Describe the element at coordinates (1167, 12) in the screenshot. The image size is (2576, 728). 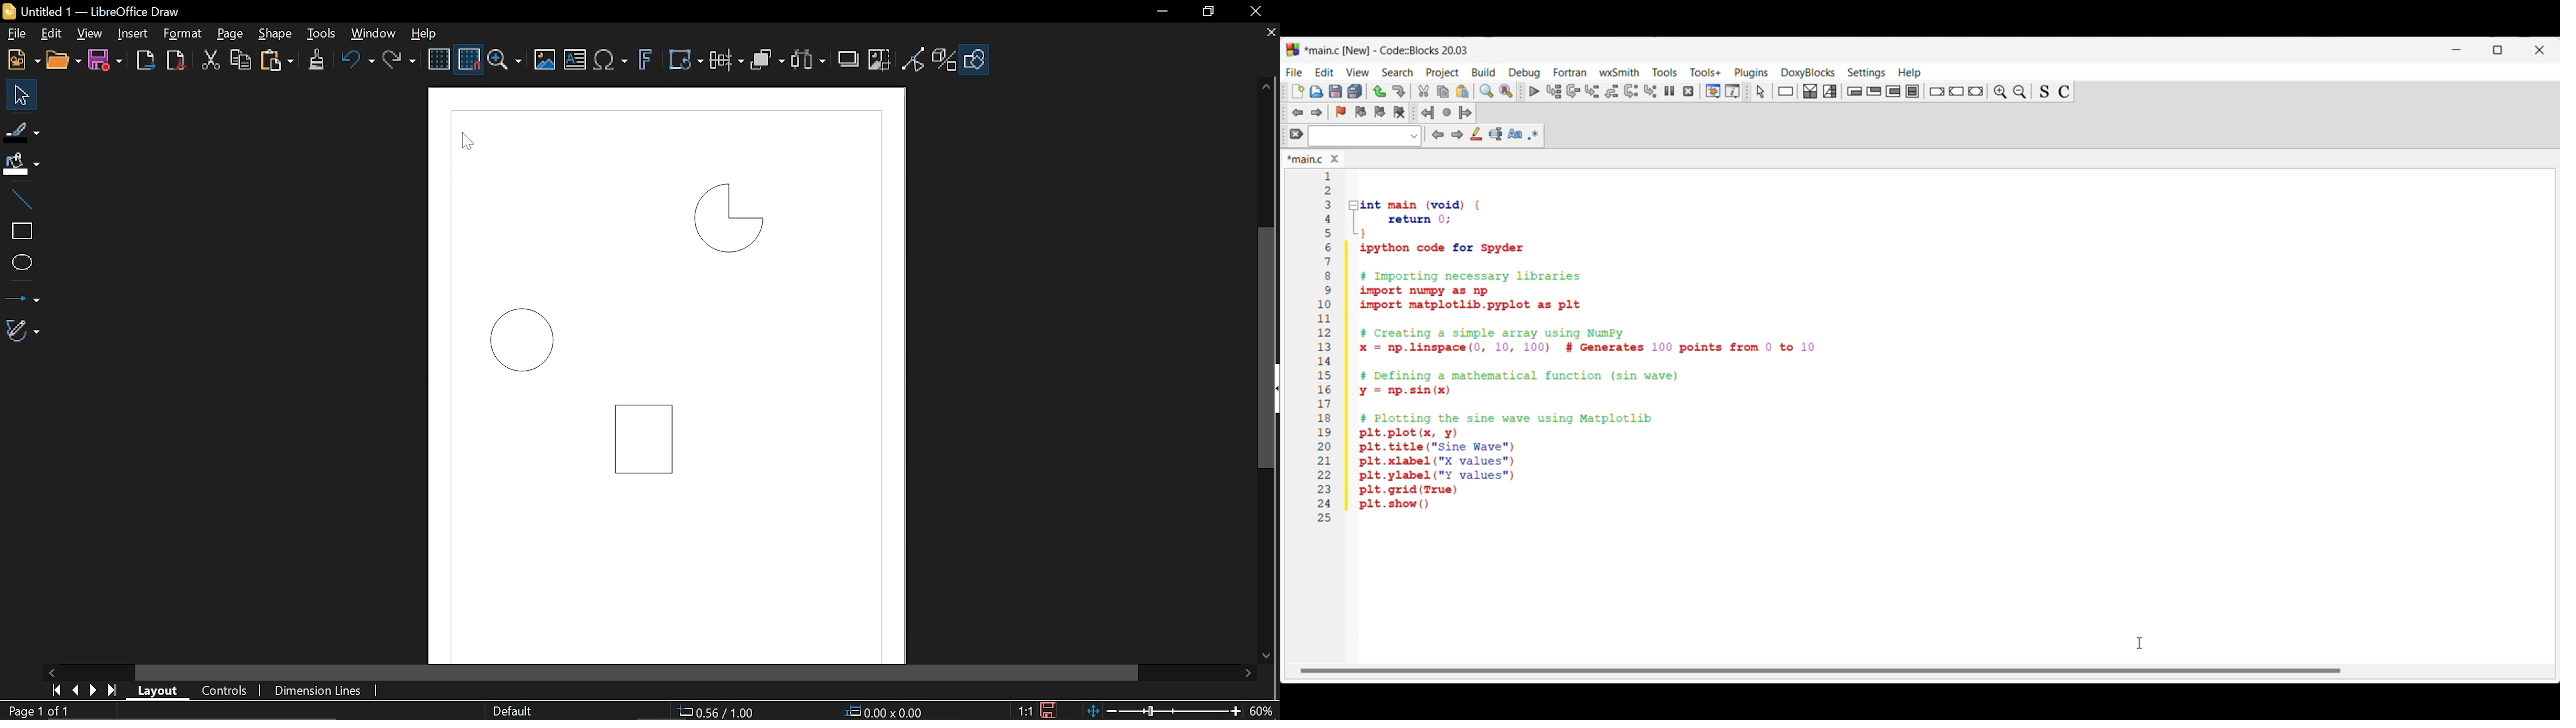
I see `Minimize` at that location.